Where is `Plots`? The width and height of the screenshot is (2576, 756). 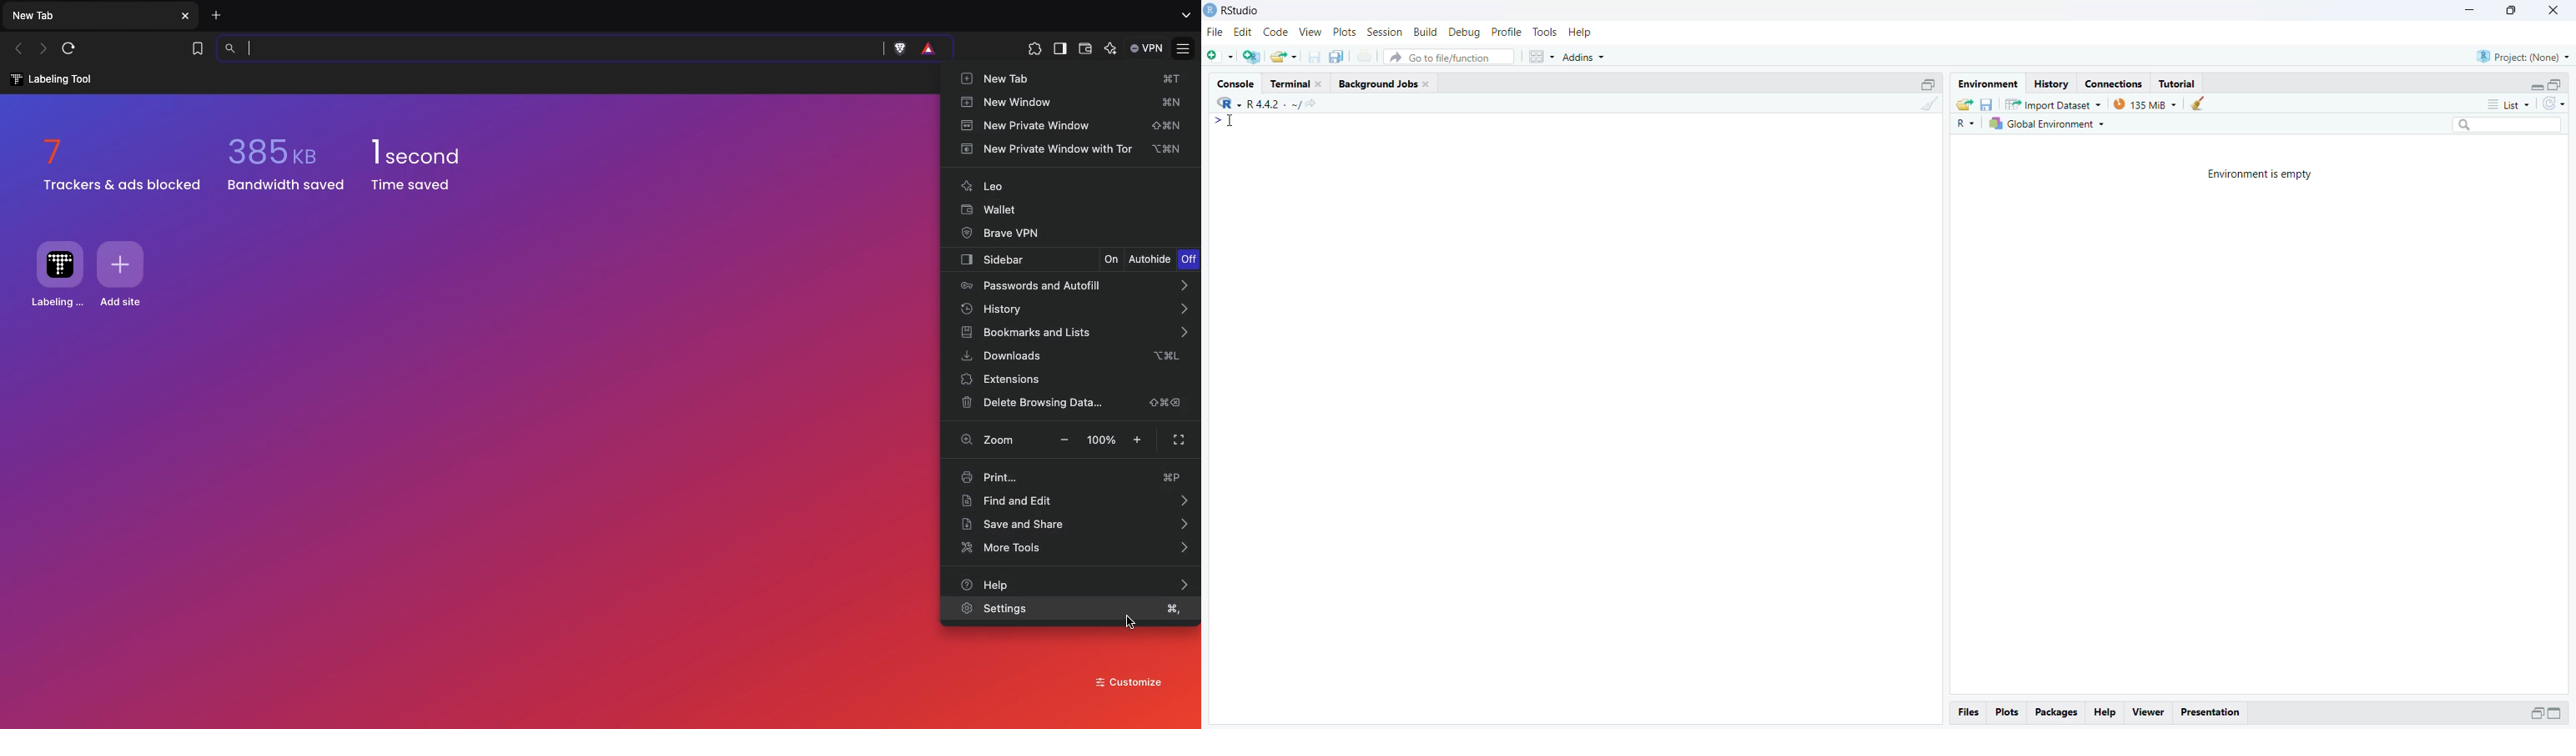
Plots is located at coordinates (2010, 713).